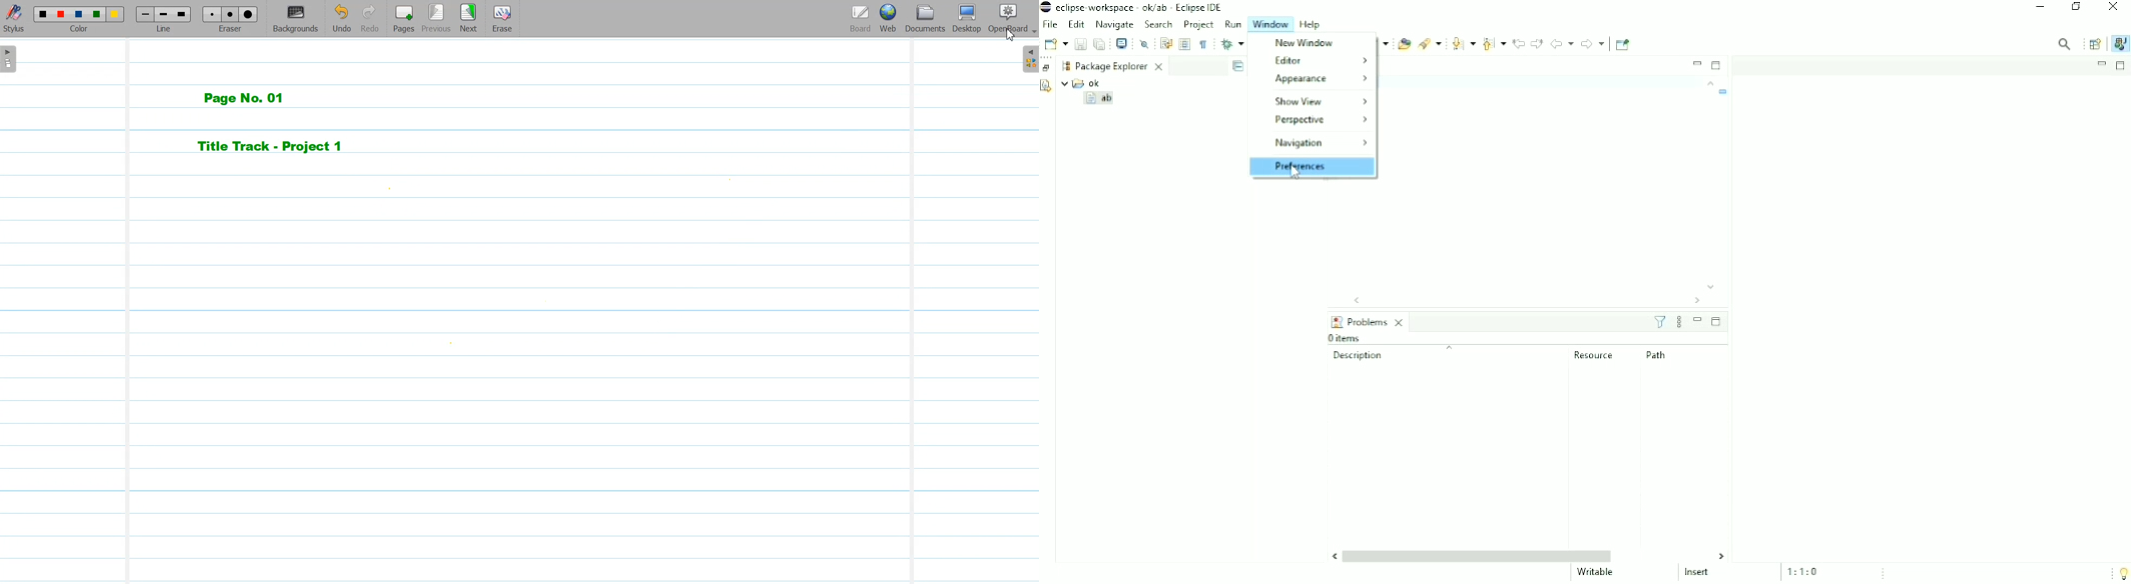 The image size is (2156, 588). Describe the element at coordinates (1323, 101) in the screenshot. I see `Show View` at that location.